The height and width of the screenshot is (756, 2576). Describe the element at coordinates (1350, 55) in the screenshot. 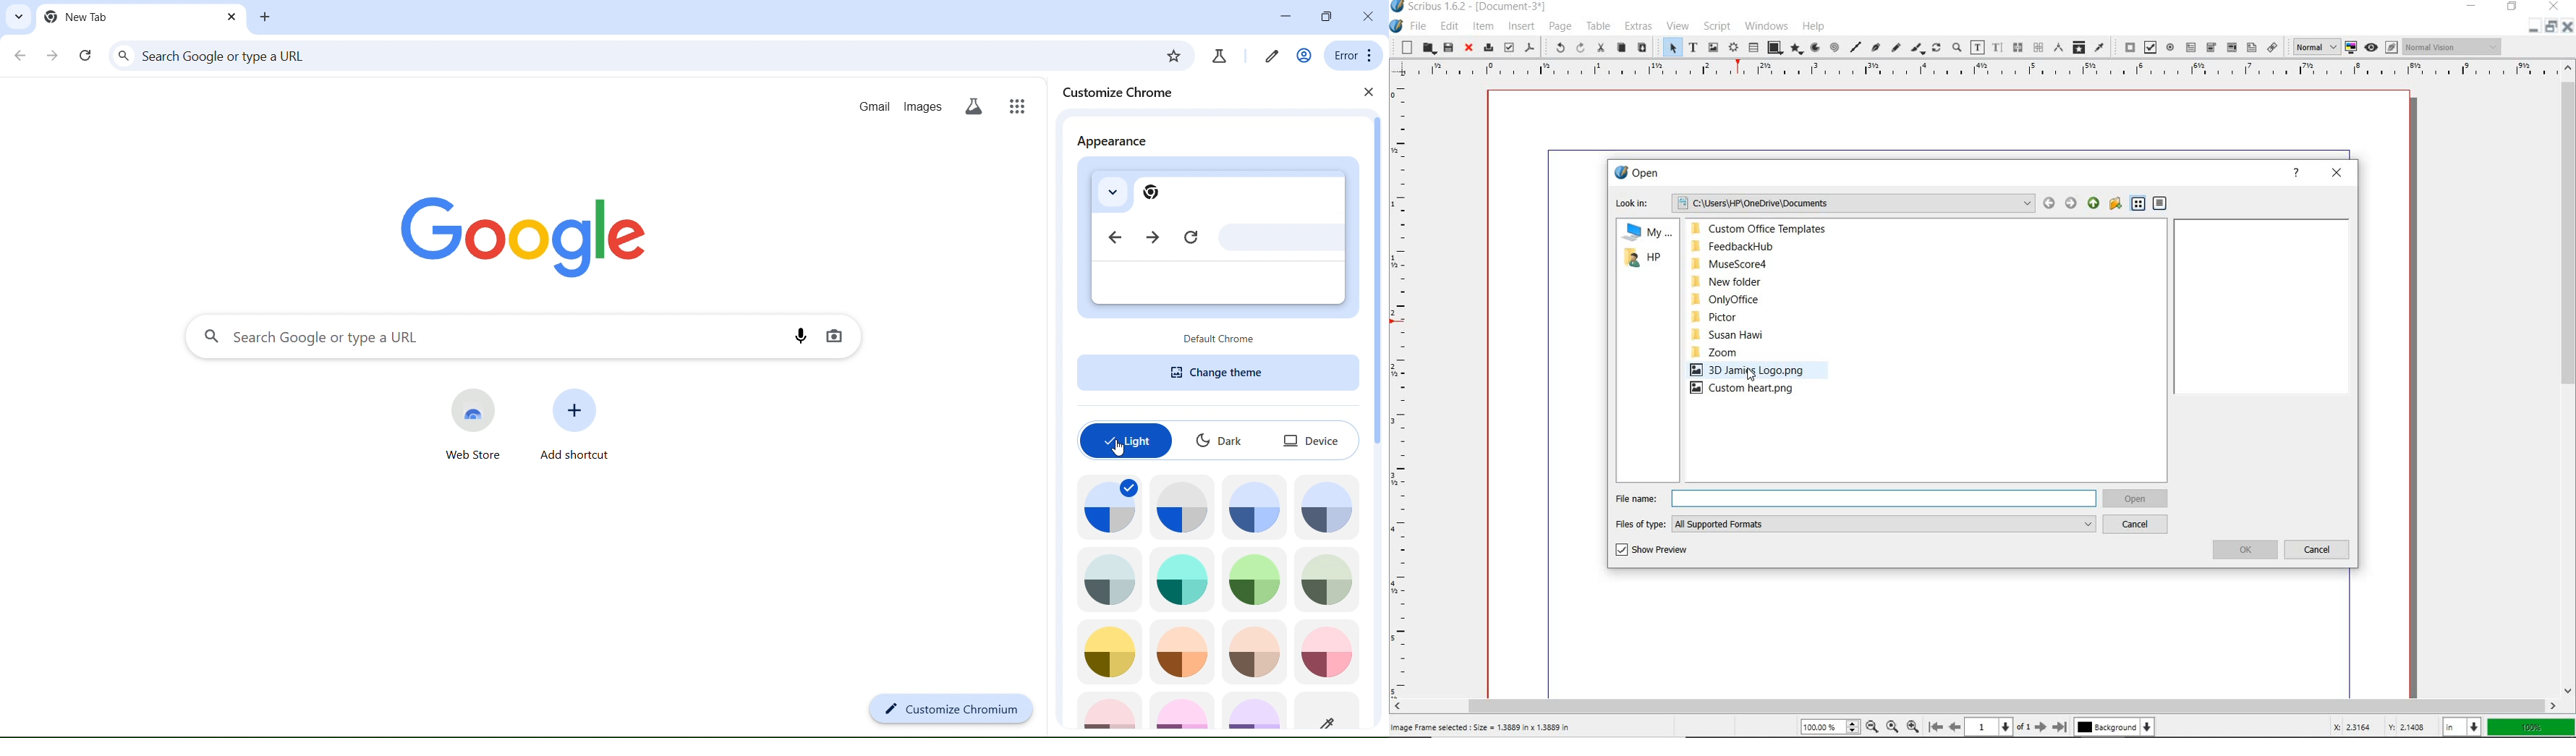

I see `menu` at that location.